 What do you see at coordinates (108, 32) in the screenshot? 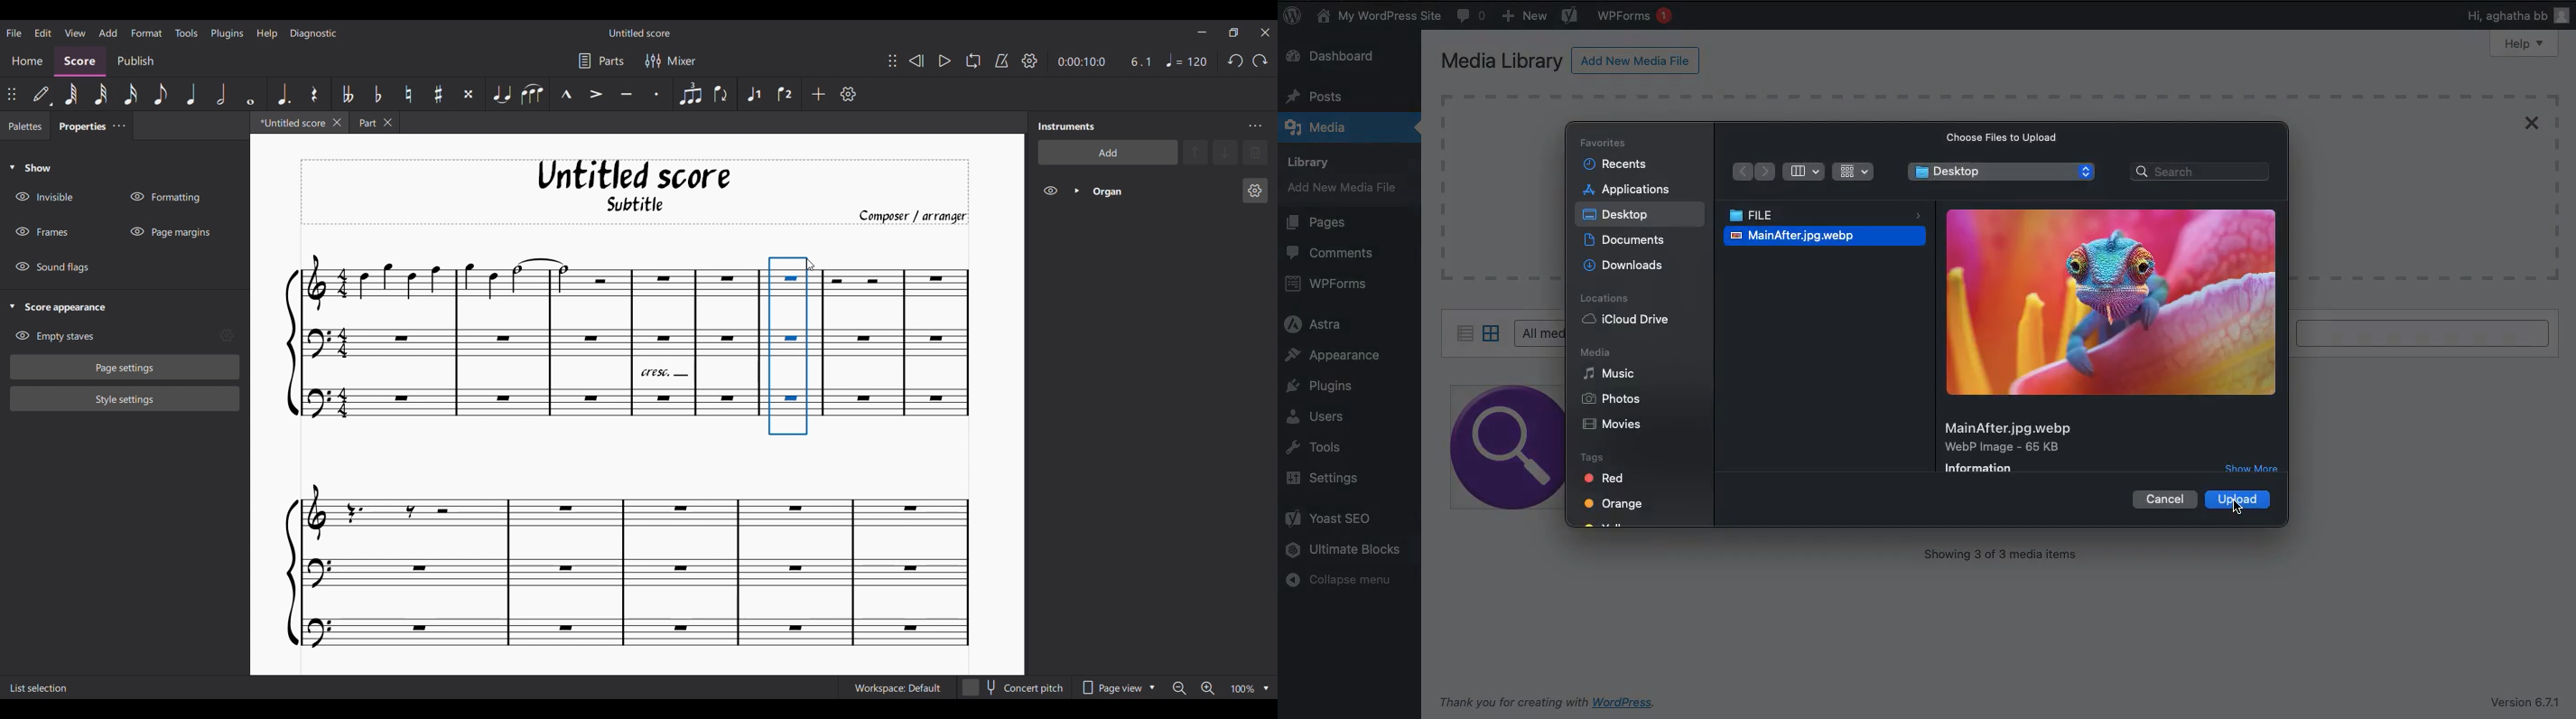
I see `Add menu` at bounding box center [108, 32].